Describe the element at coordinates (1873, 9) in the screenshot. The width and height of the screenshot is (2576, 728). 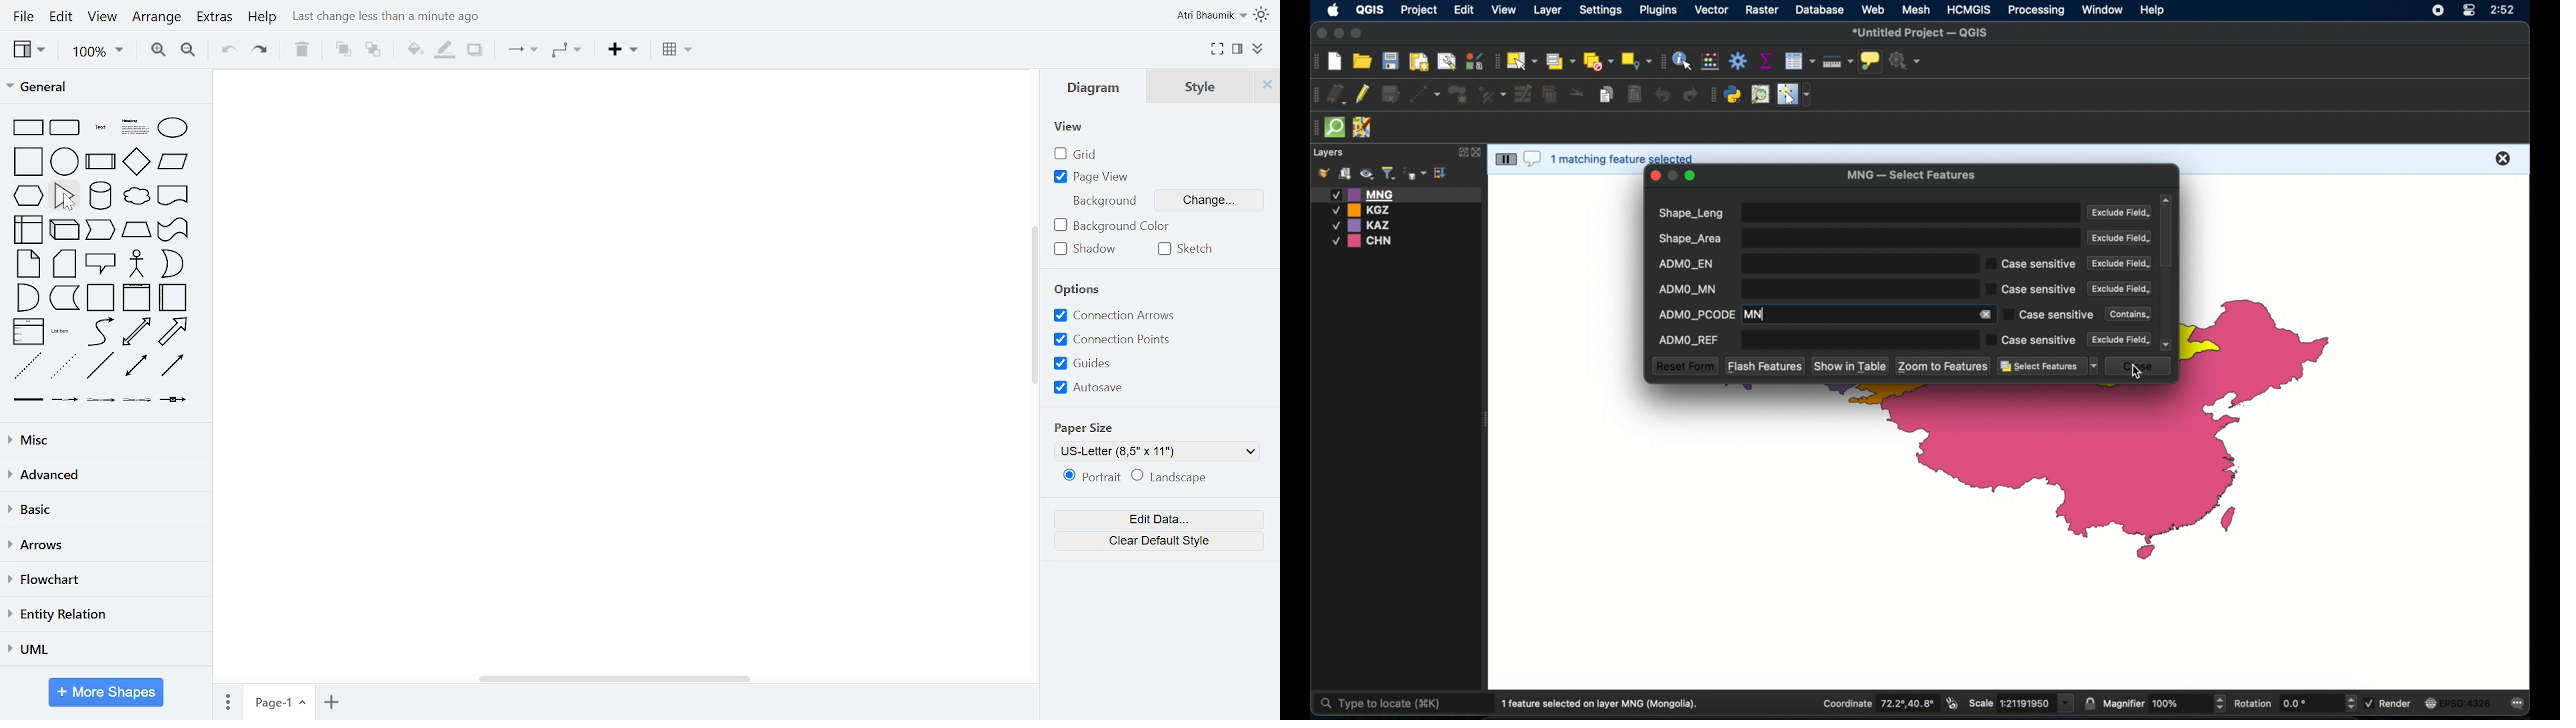
I see `web` at that location.